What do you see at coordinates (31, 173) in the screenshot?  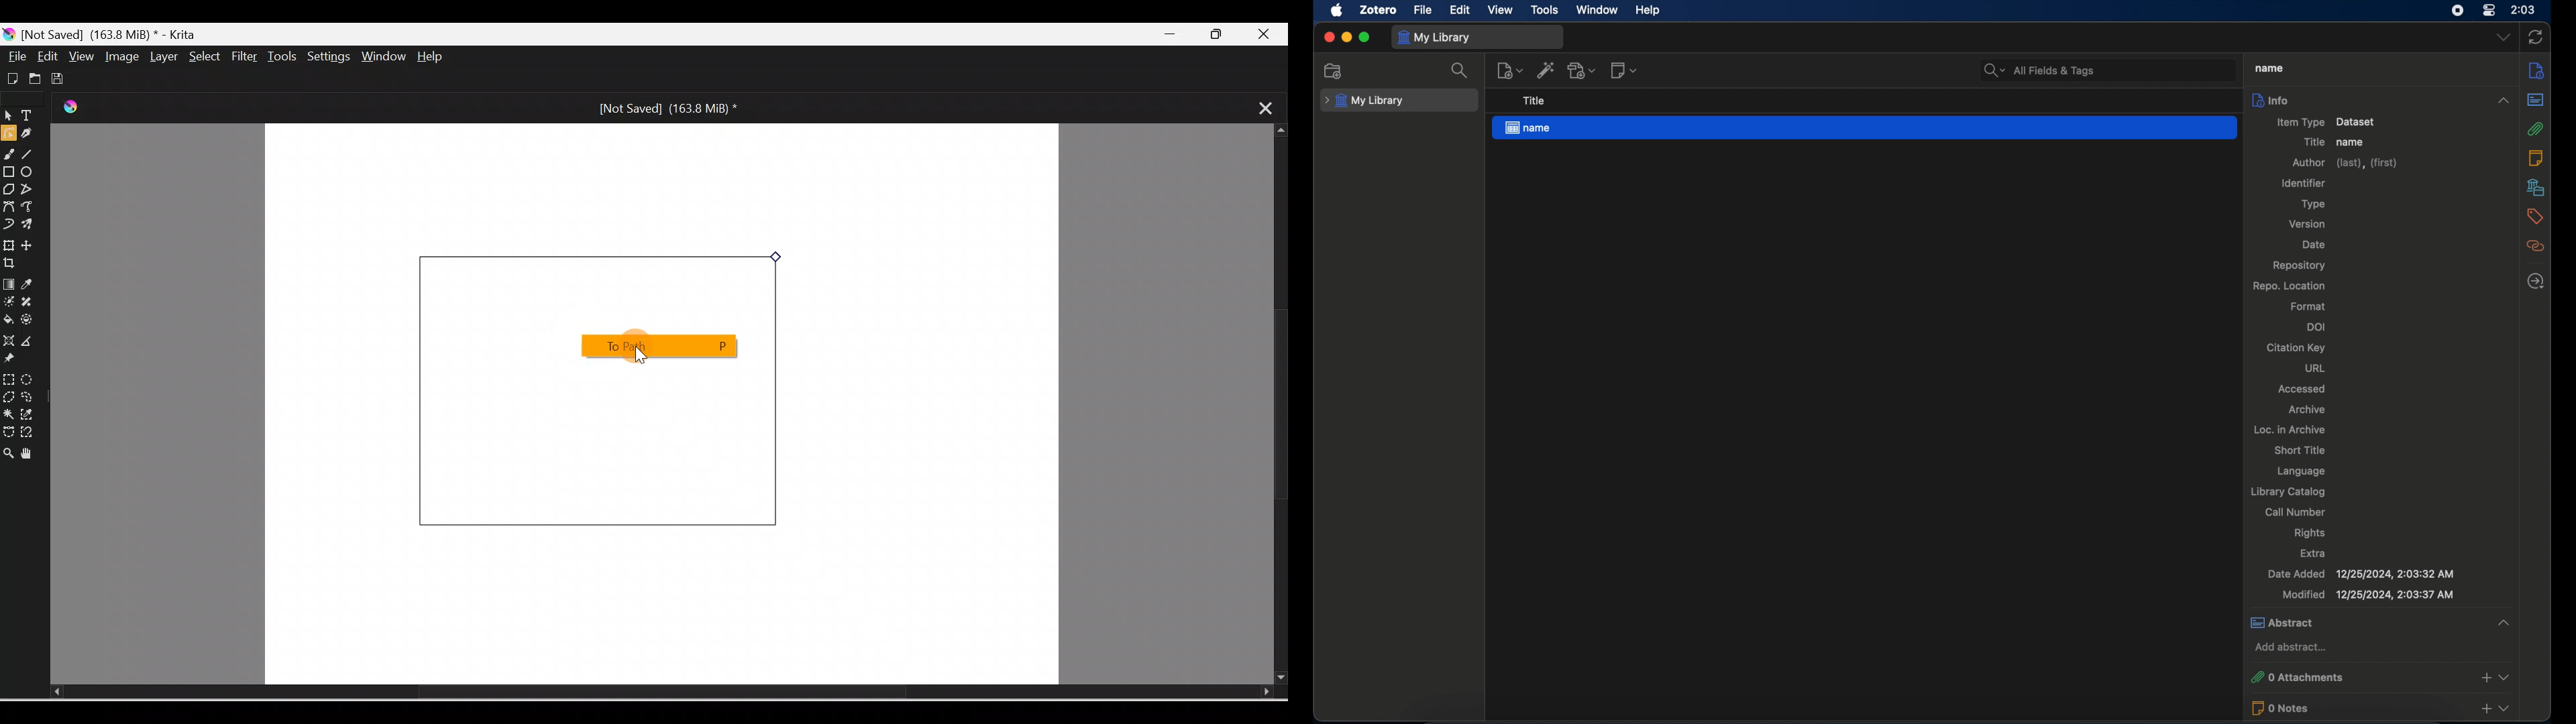 I see `Ellipse` at bounding box center [31, 173].